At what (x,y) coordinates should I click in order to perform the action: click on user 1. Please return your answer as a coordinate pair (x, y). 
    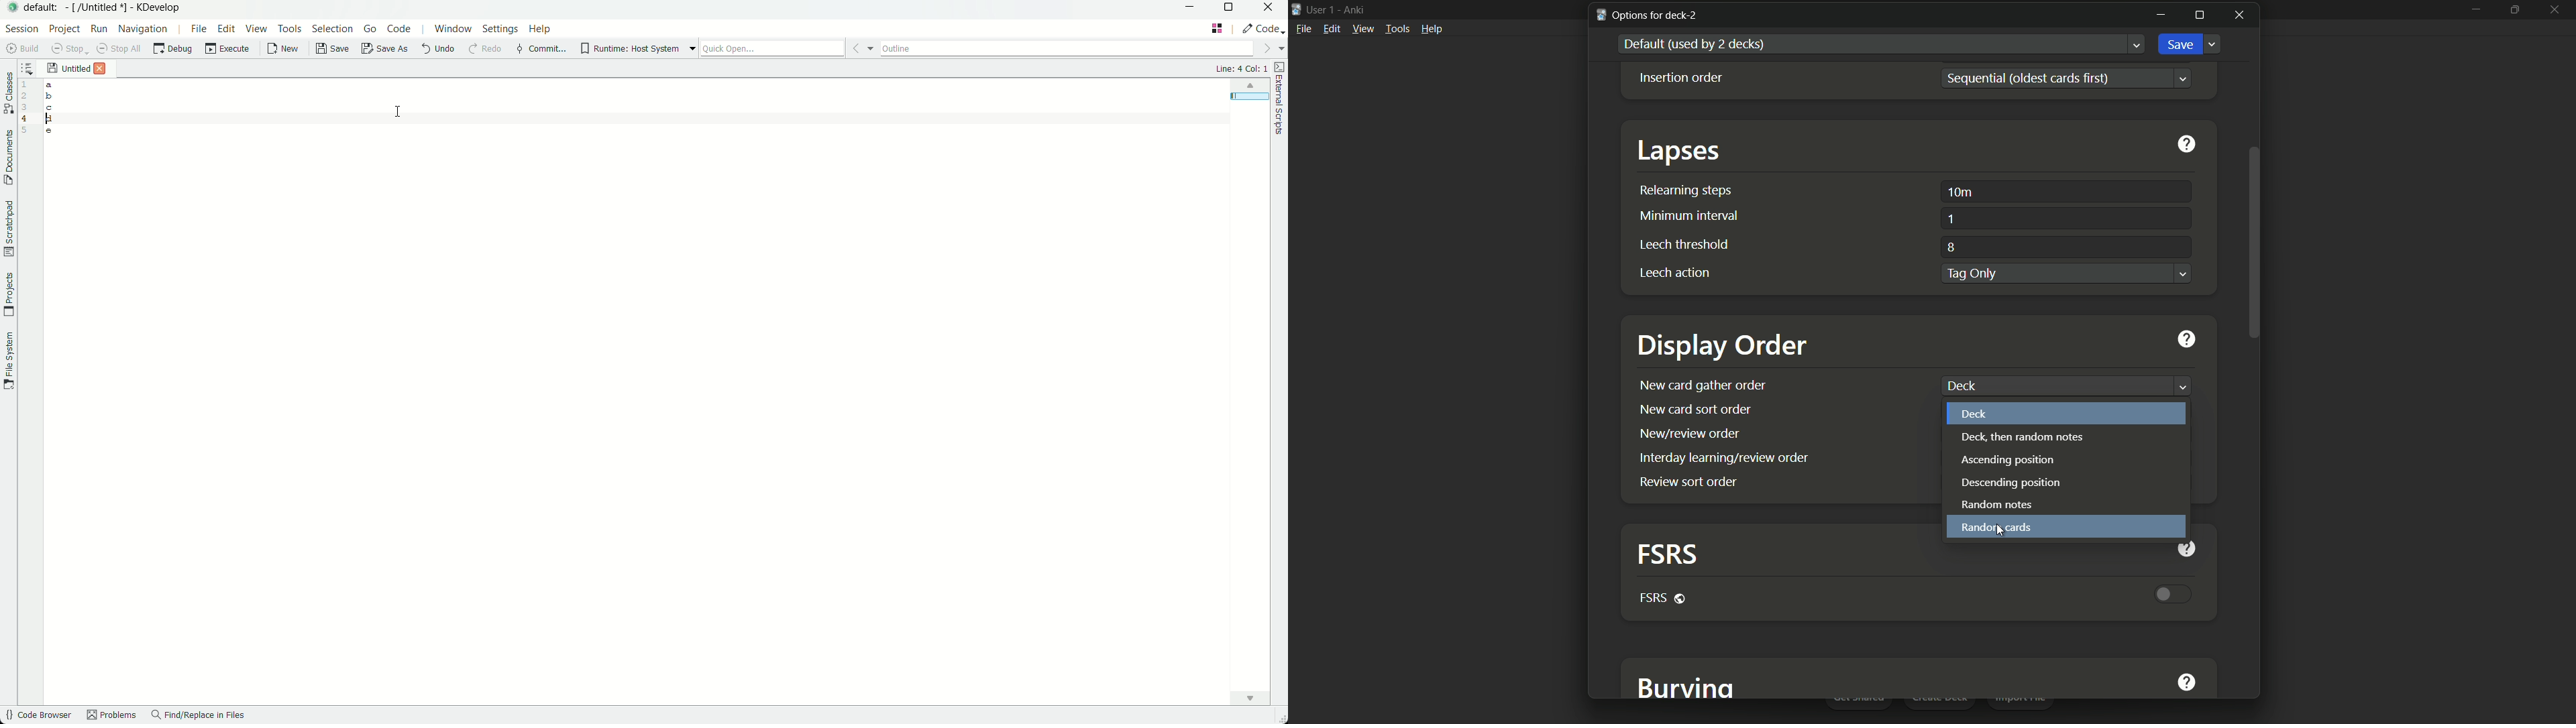
    Looking at the image, I should click on (1322, 10).